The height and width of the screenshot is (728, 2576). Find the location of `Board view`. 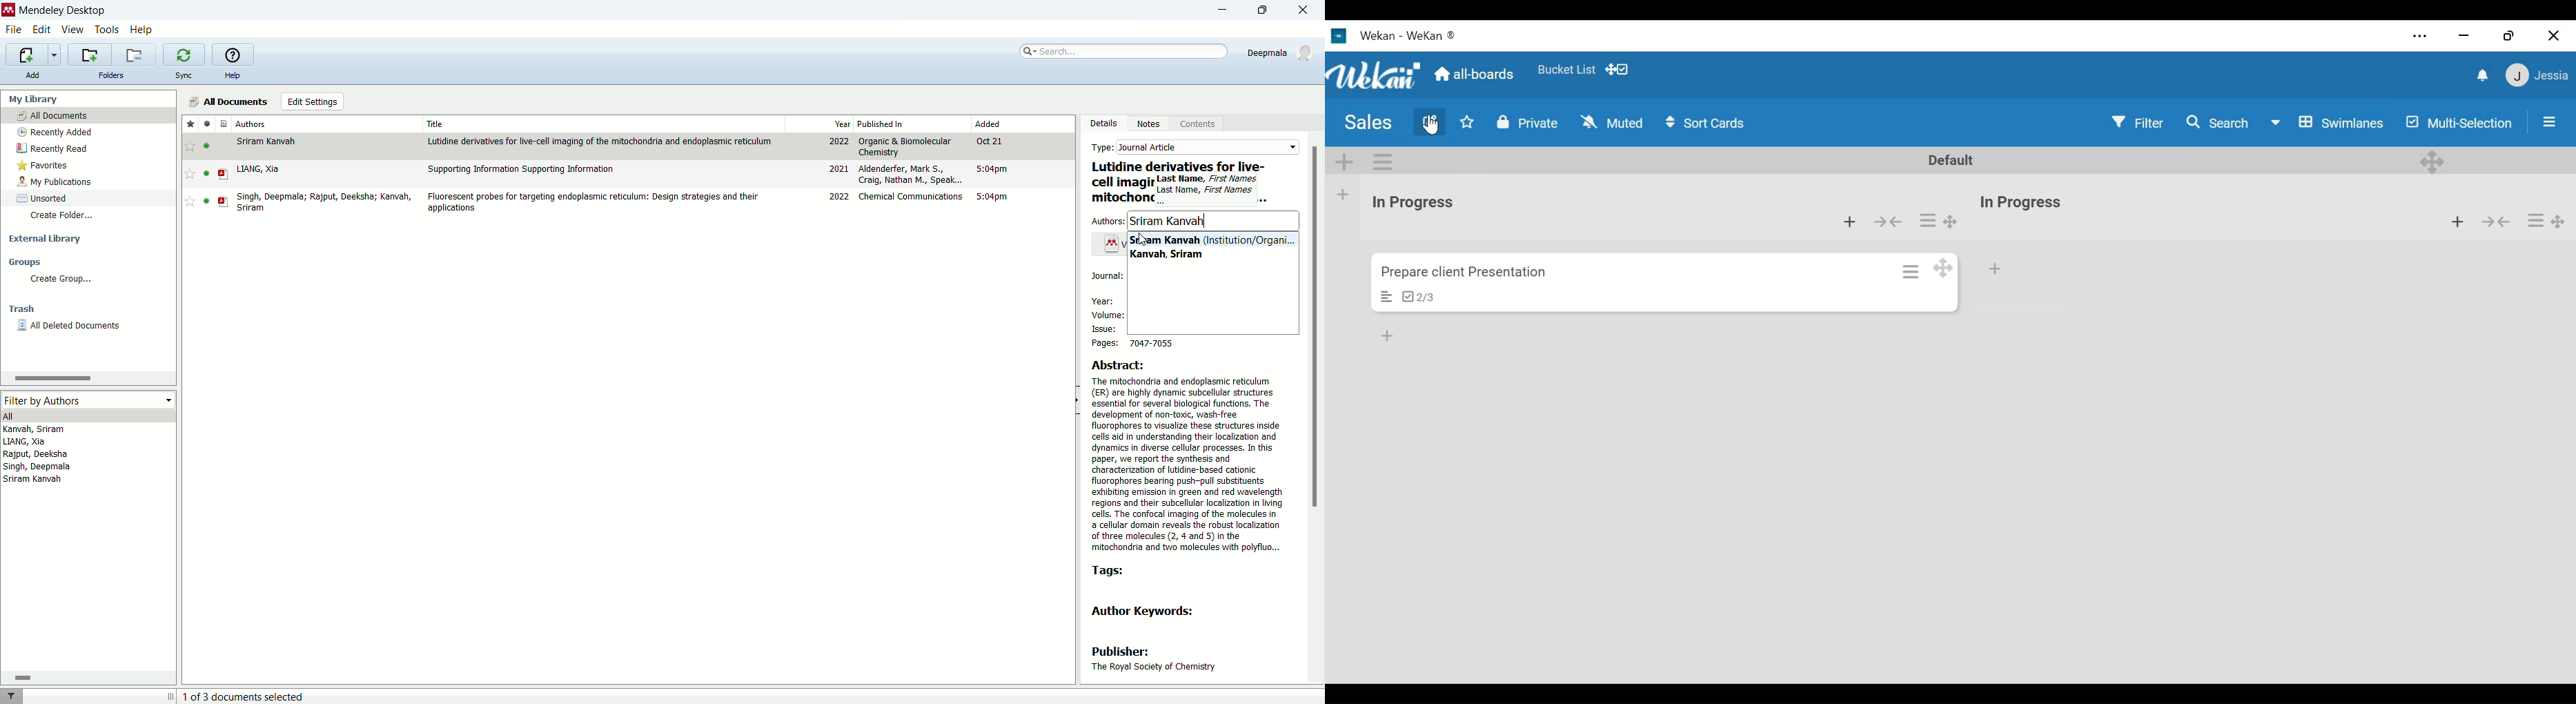

Board view is located at coordinates (2331, 125).